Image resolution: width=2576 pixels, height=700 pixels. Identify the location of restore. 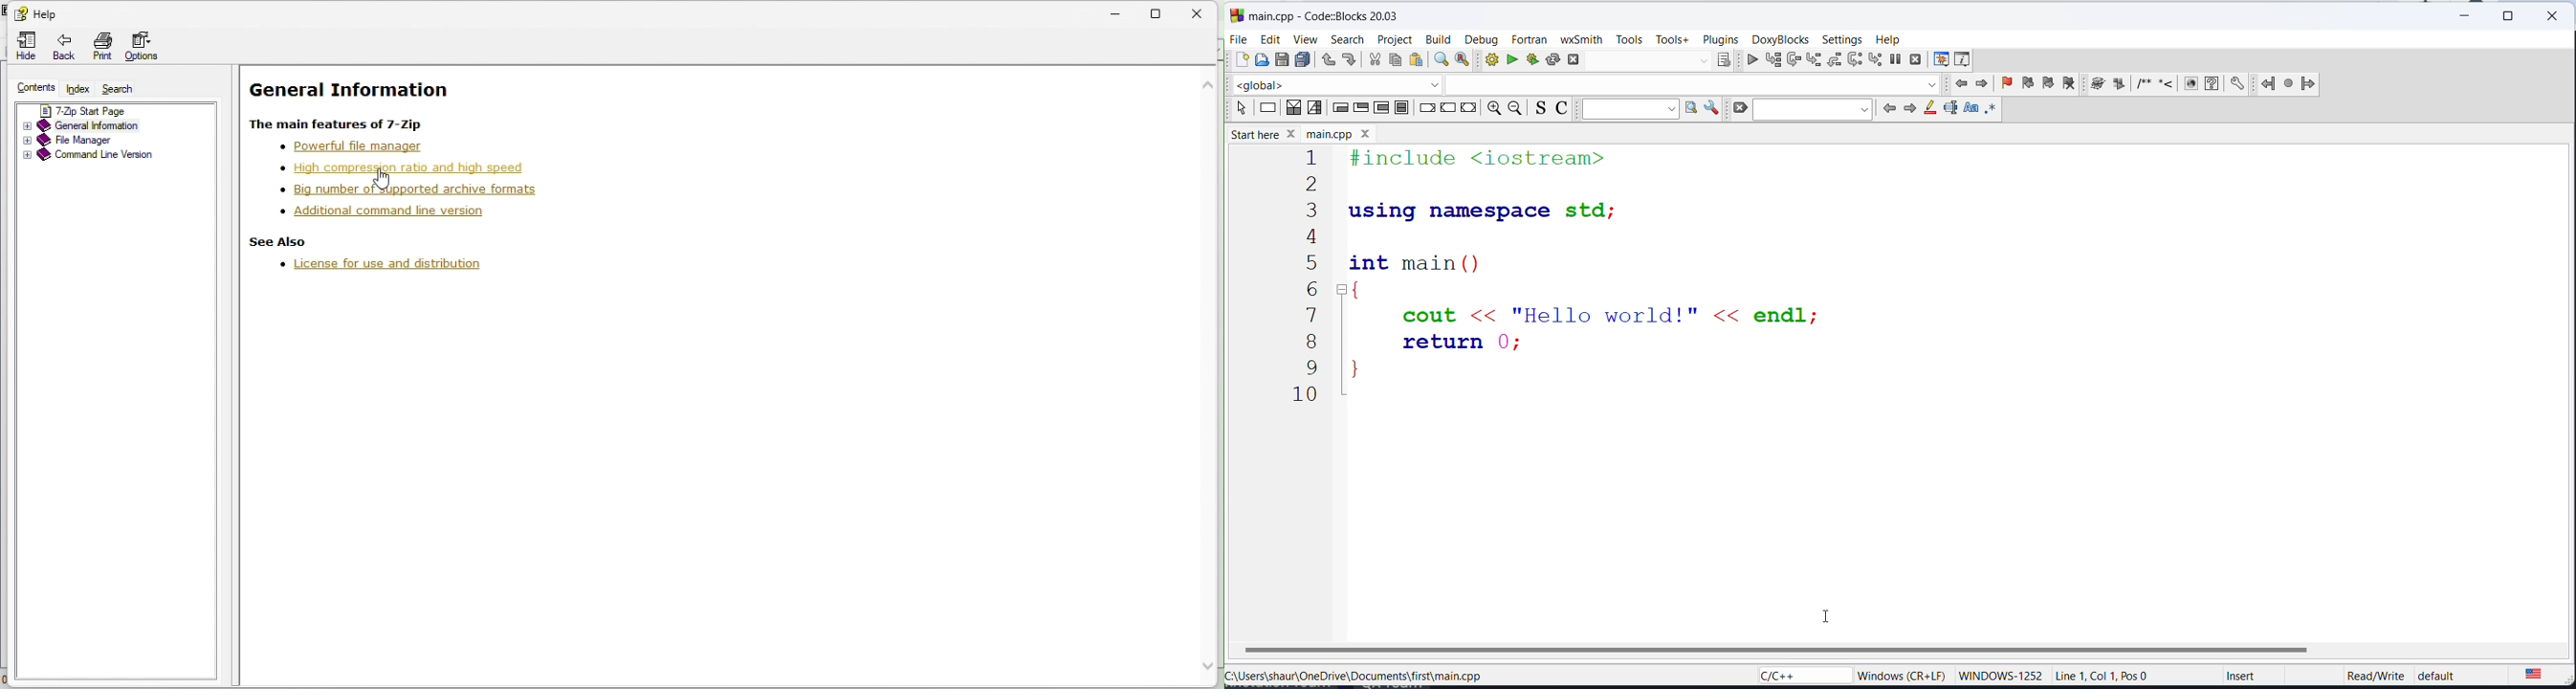
(1166, 10).